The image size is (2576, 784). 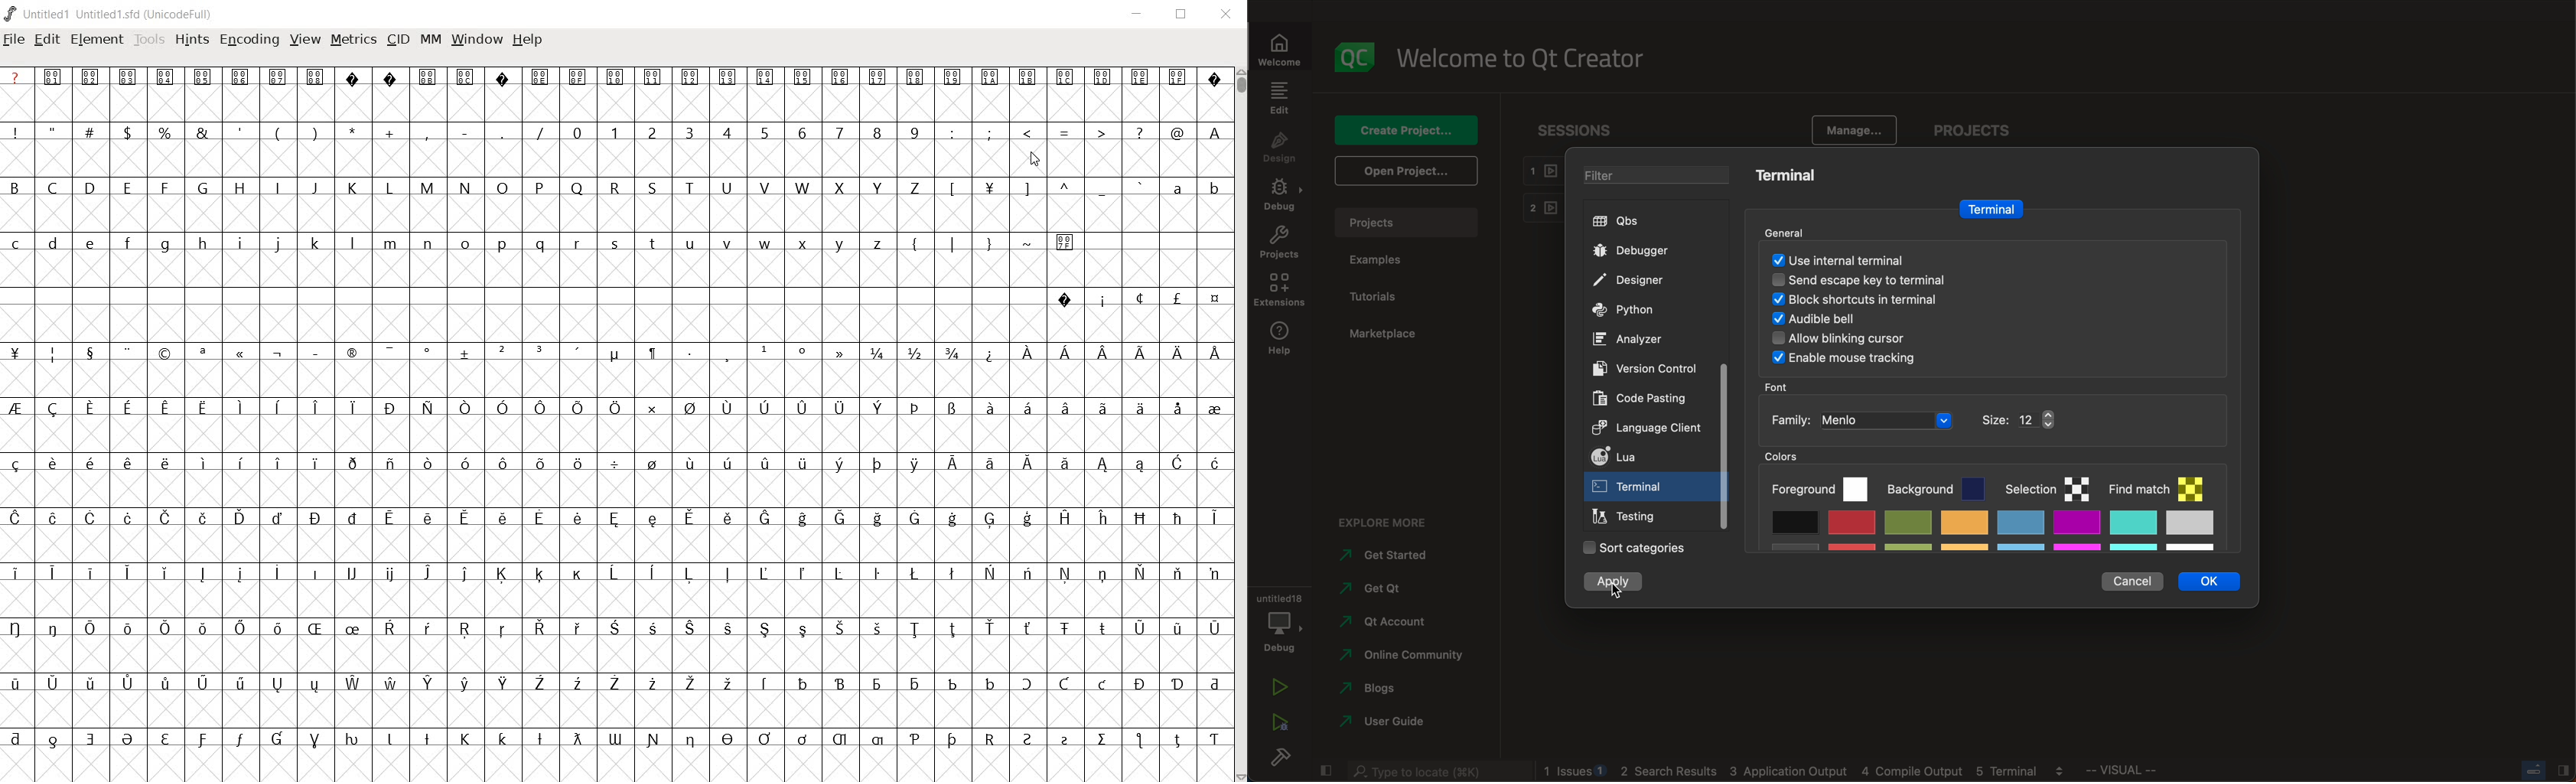 I want to click on special letters, so click(x=617, y=407).